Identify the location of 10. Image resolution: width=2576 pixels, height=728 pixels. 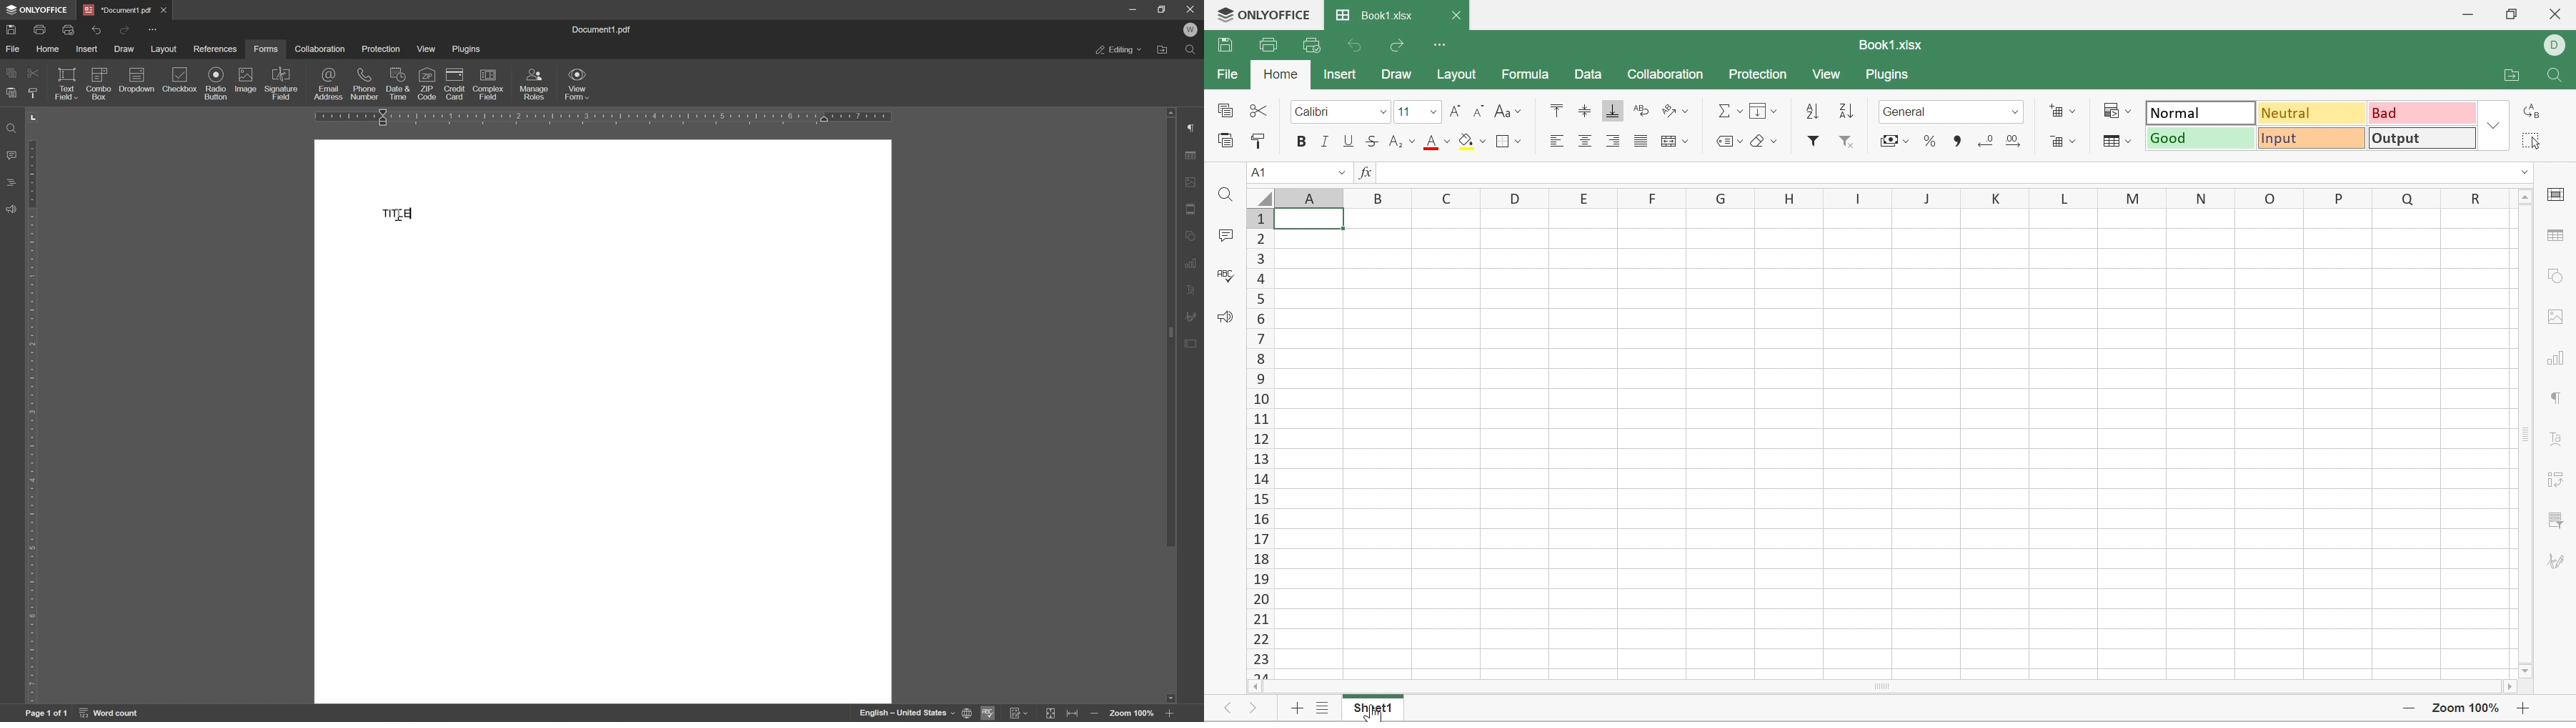
(1260, 401).